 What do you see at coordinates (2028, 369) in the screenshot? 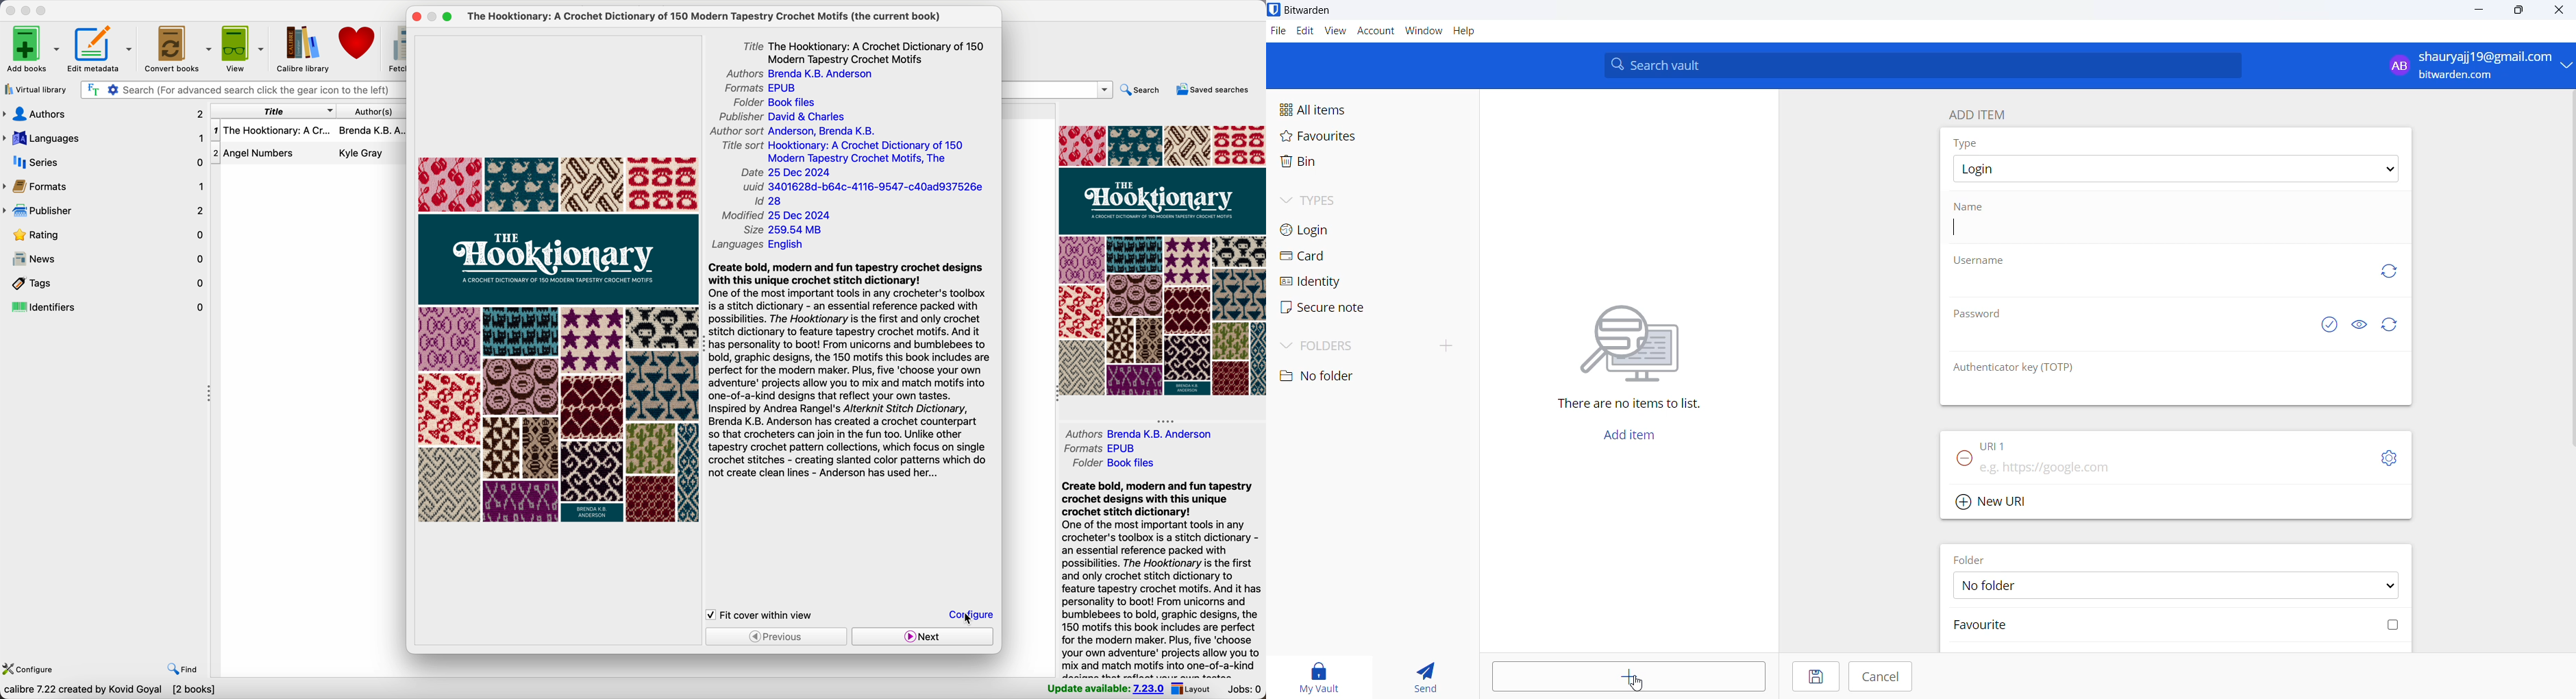
I see `Authenticator key (TOTP)` at bounding box center [2028, 369].